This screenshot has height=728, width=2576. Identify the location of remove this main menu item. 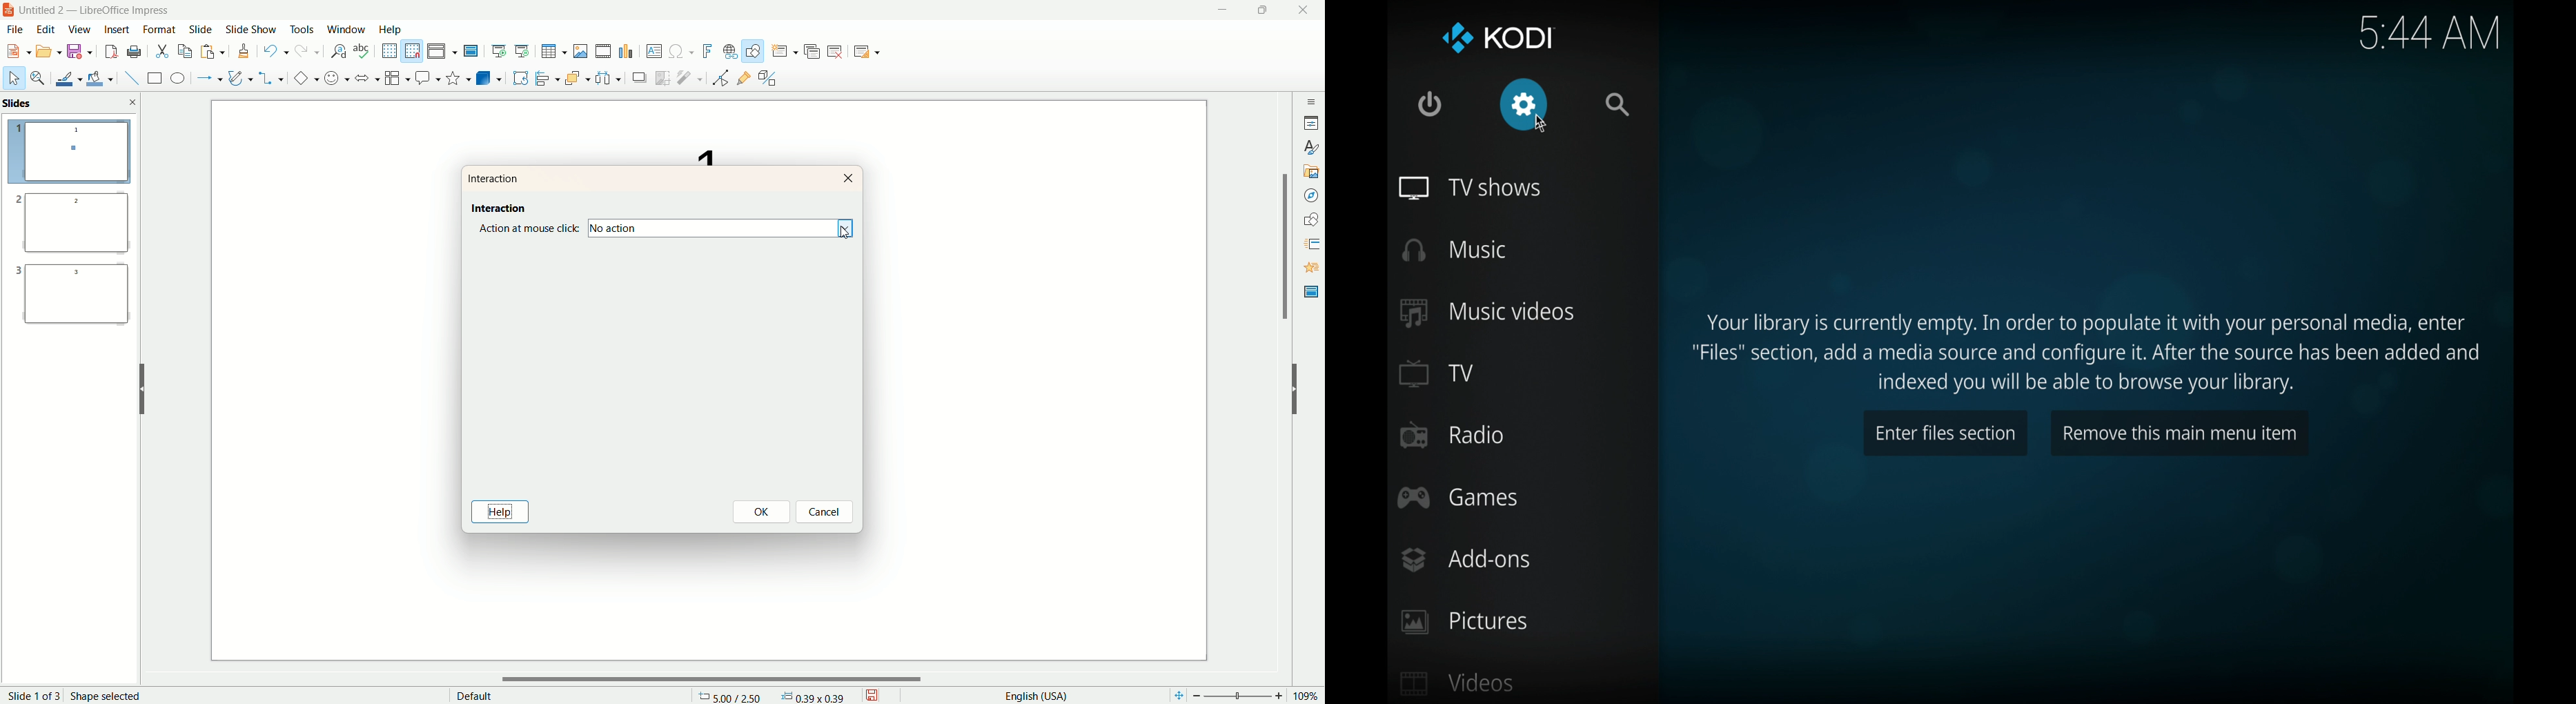
(2177, 433).